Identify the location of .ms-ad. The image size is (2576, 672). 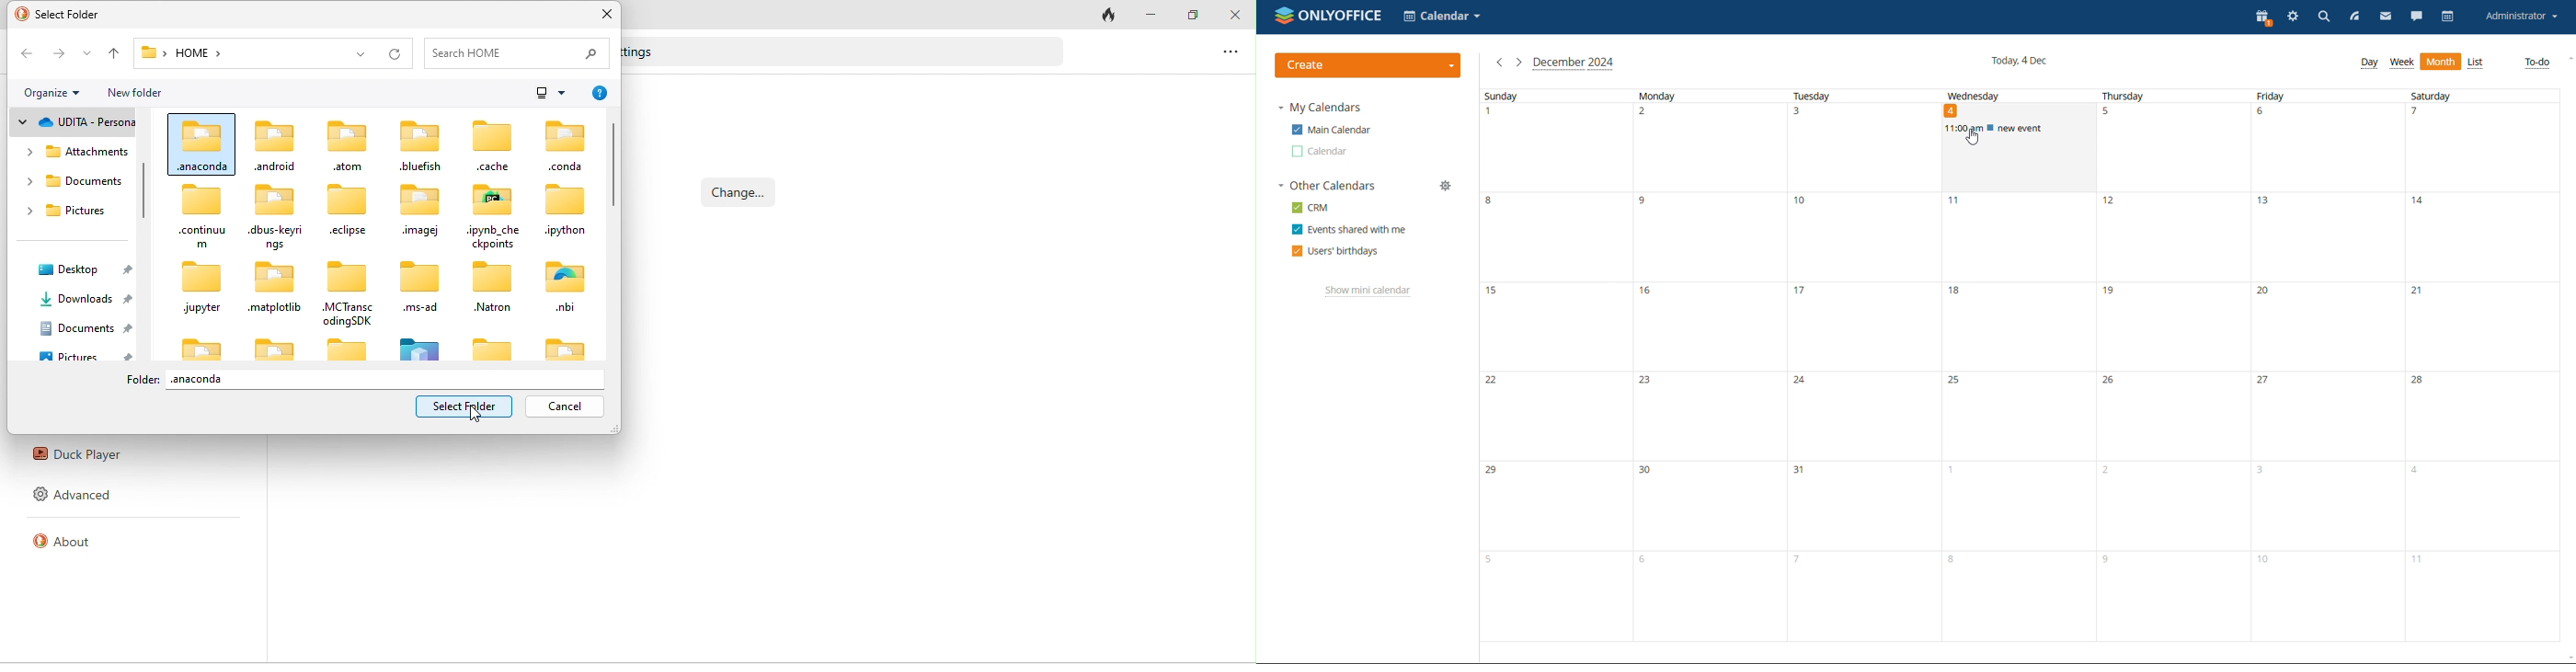
(417, 289).